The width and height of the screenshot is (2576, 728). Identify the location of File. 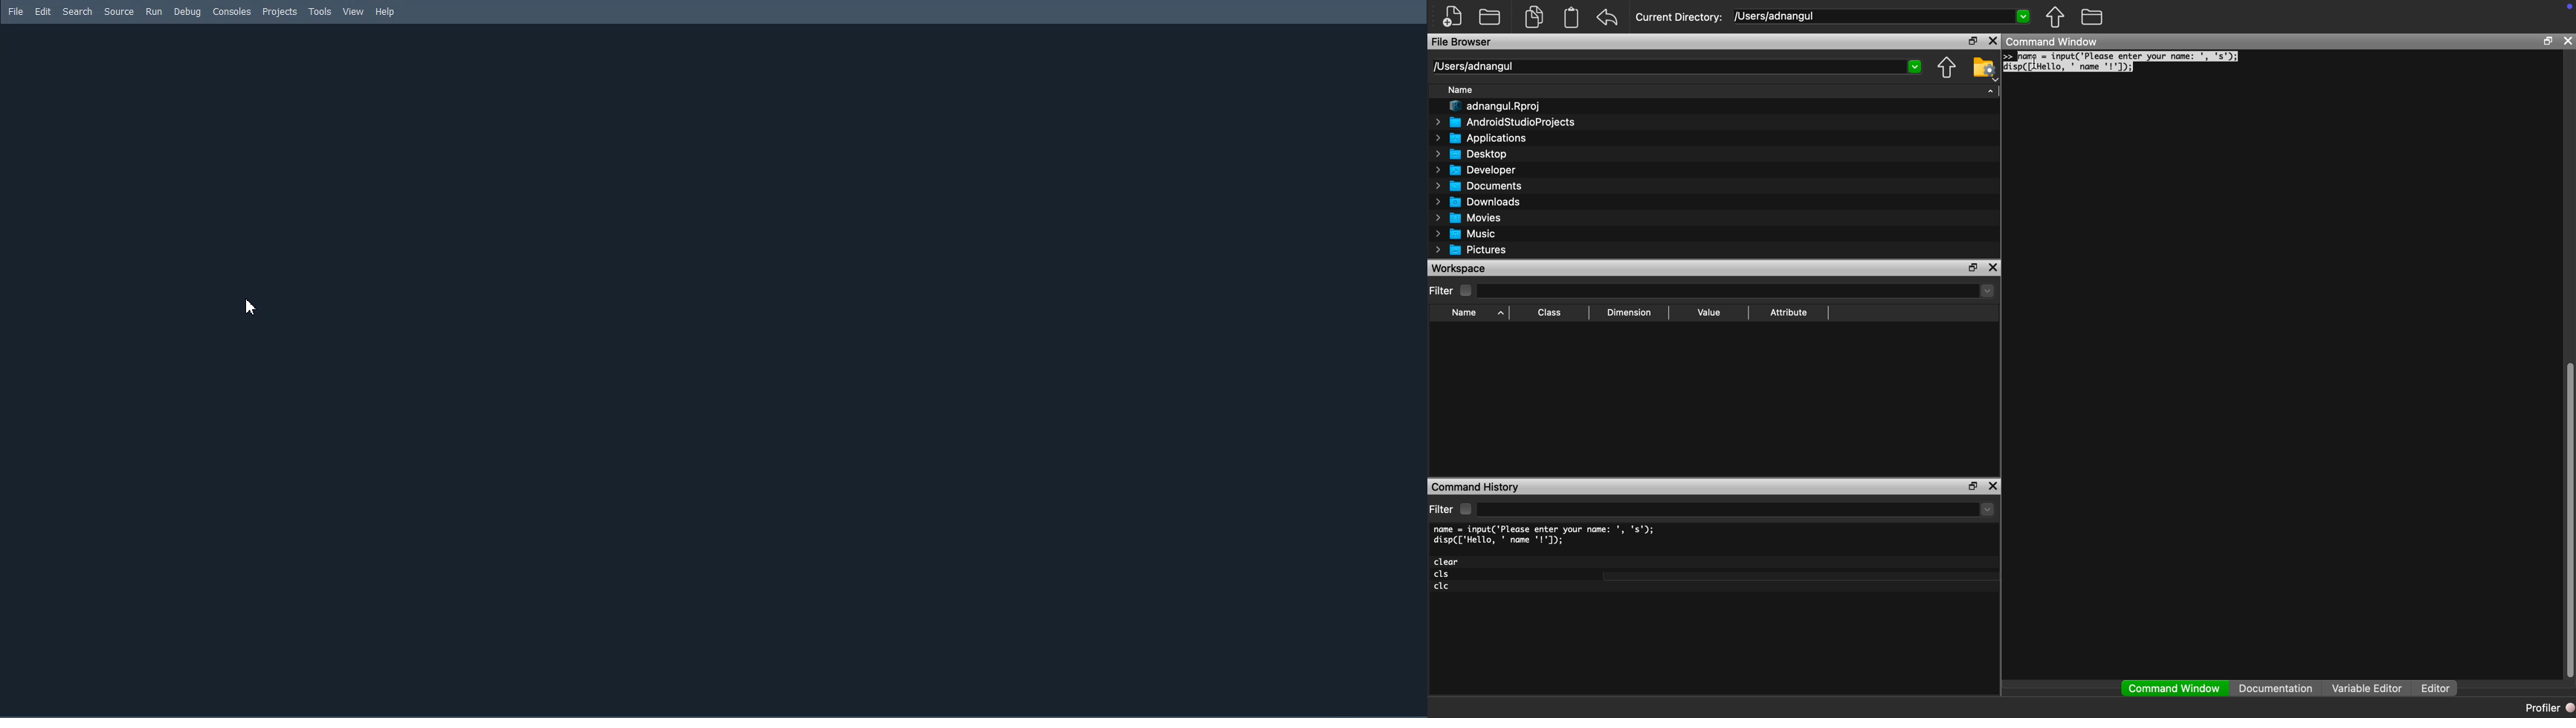
(16, 11).